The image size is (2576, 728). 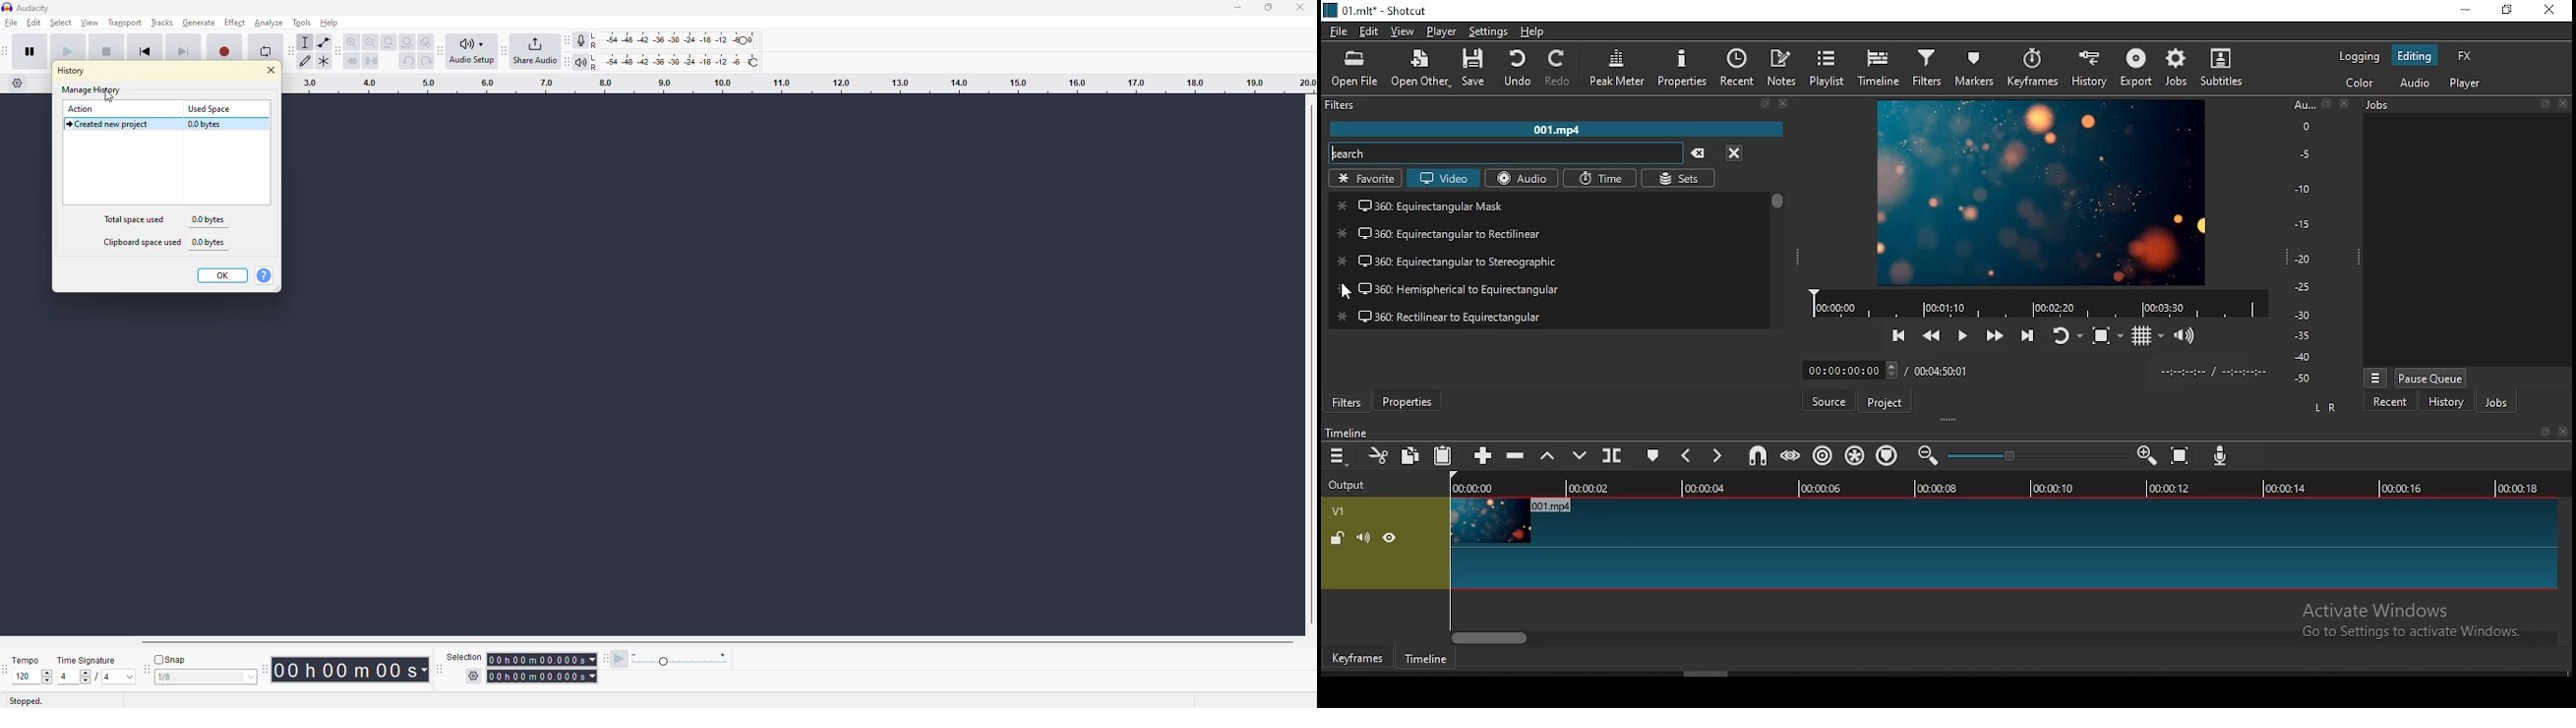 I want to click on audacity tools toolbar, so click(x=443, y=50).